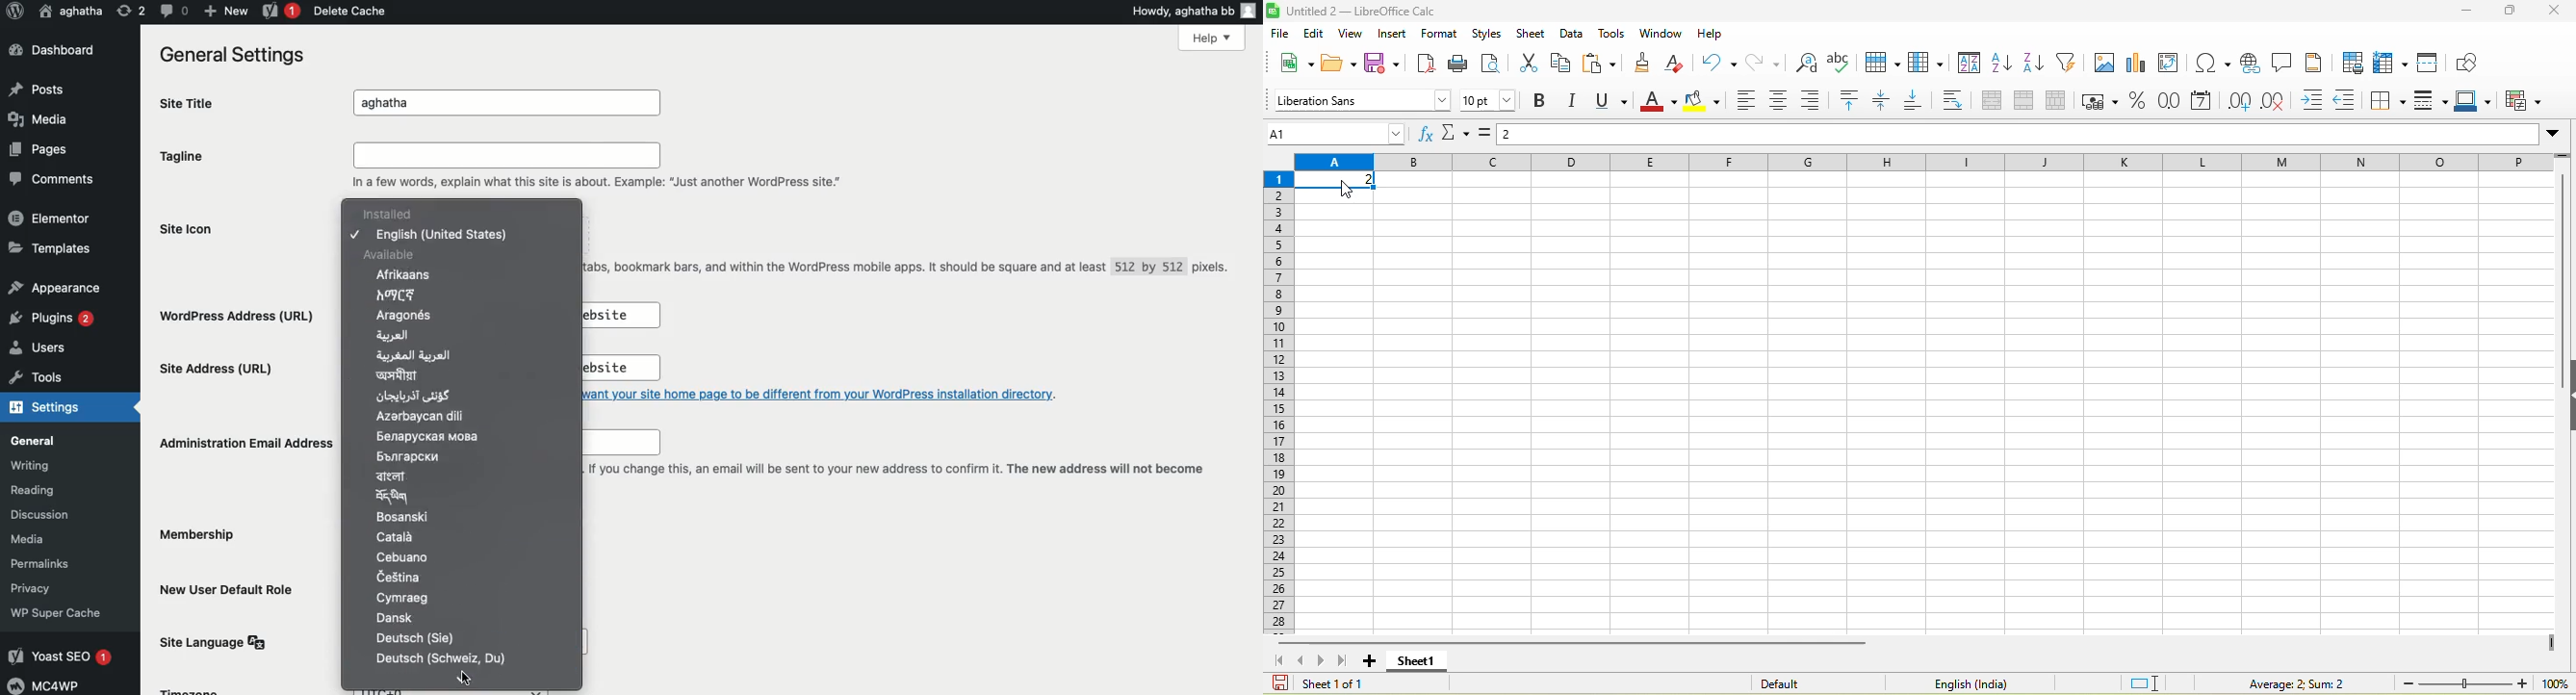  Describe the element at coordinates (50, 49) in the screenshot. I see `Dashboard` at that location.